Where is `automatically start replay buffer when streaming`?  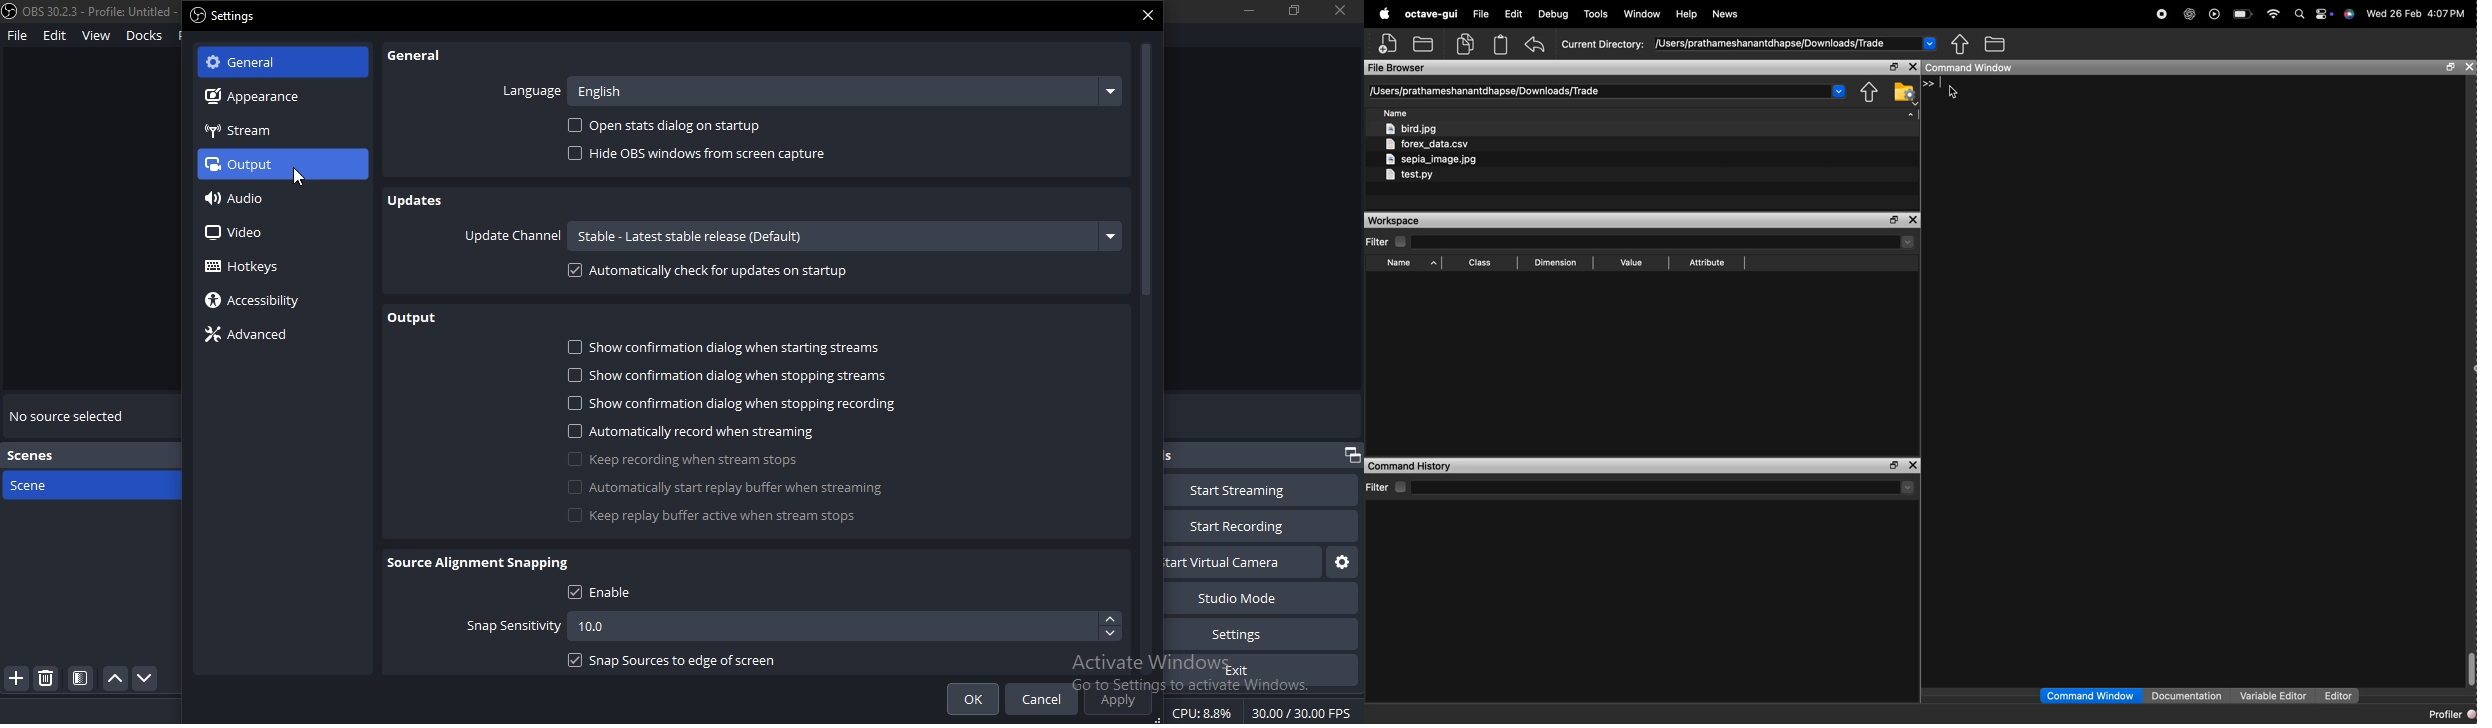 automatically start replay buffer when streaming is located at coordinates (737, 487).